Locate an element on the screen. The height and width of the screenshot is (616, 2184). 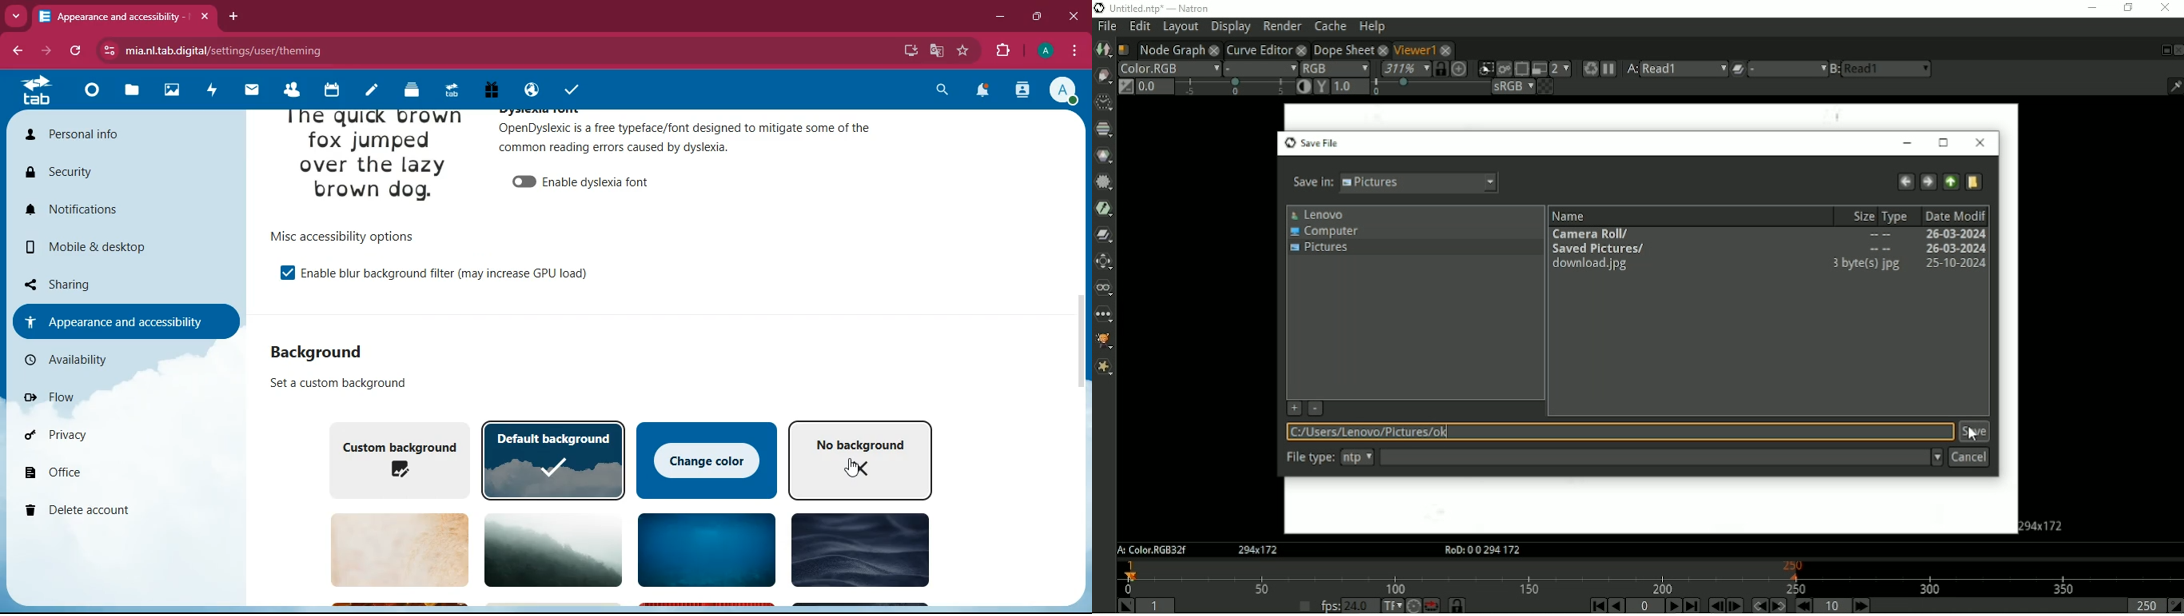
delete is located at coordinates (116, 511).